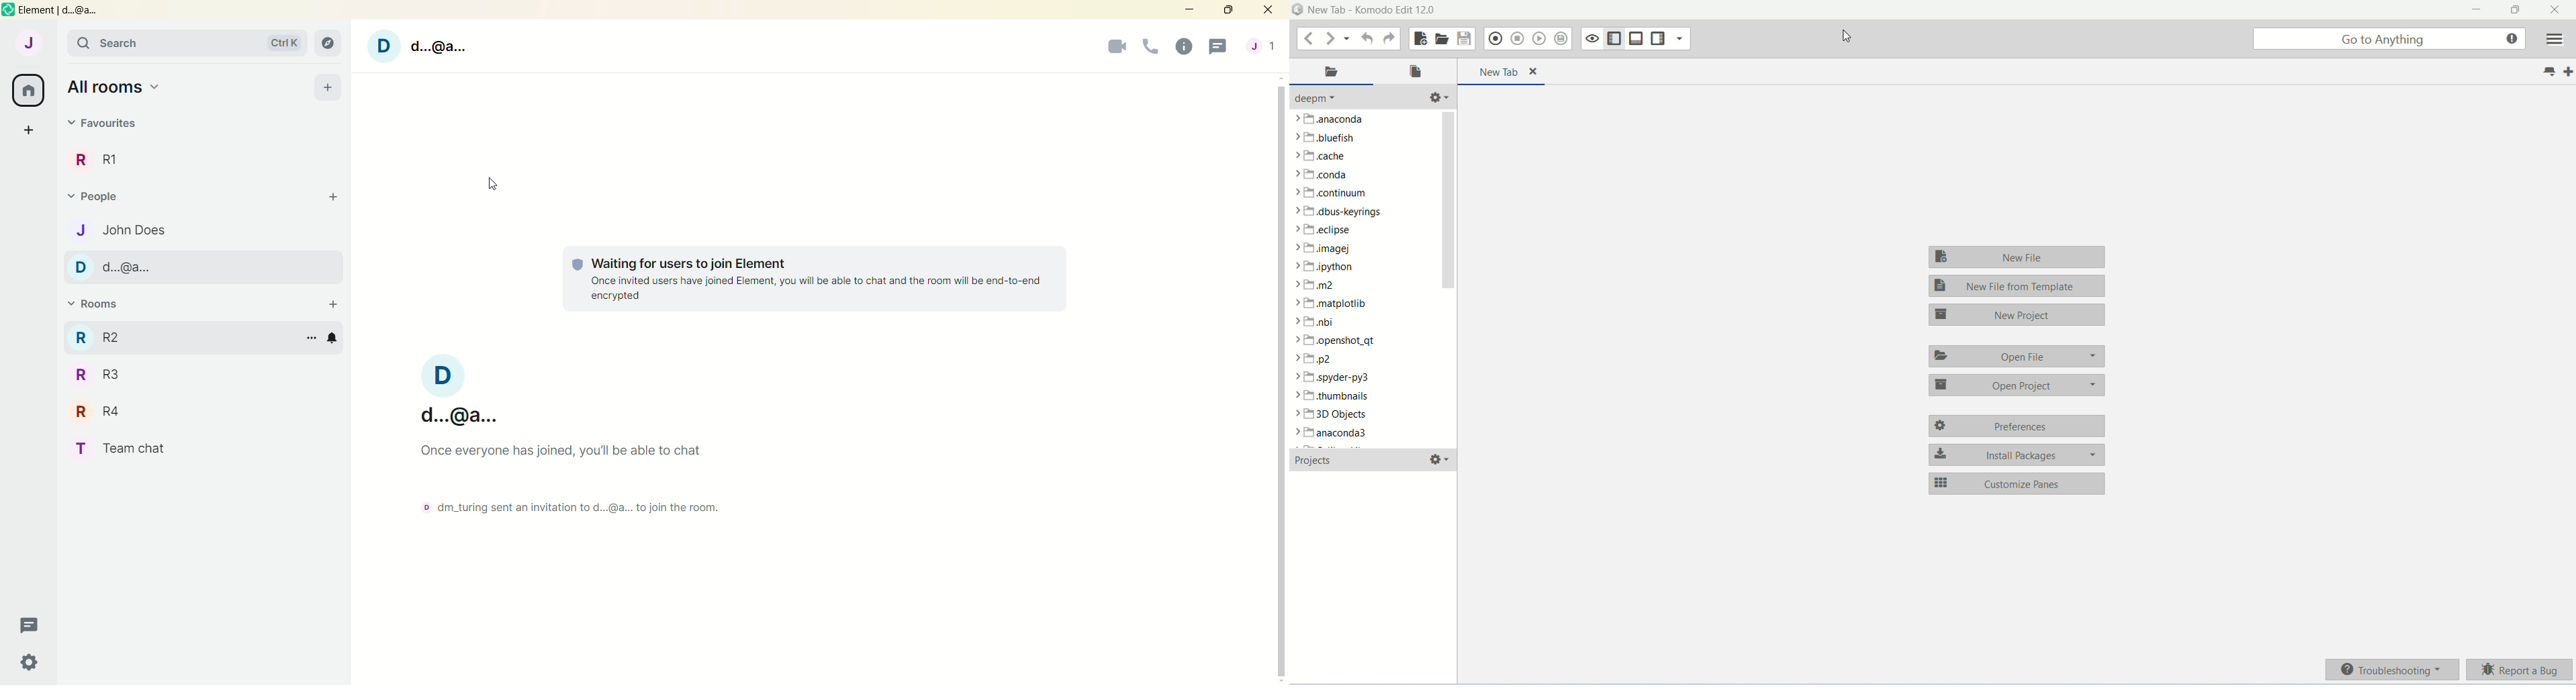 This screenshot has width=2576, height=700. What do you see at coordinates (1230, 9) in the screenshot?
I see `maximize` at bounding box center [1230, 9].